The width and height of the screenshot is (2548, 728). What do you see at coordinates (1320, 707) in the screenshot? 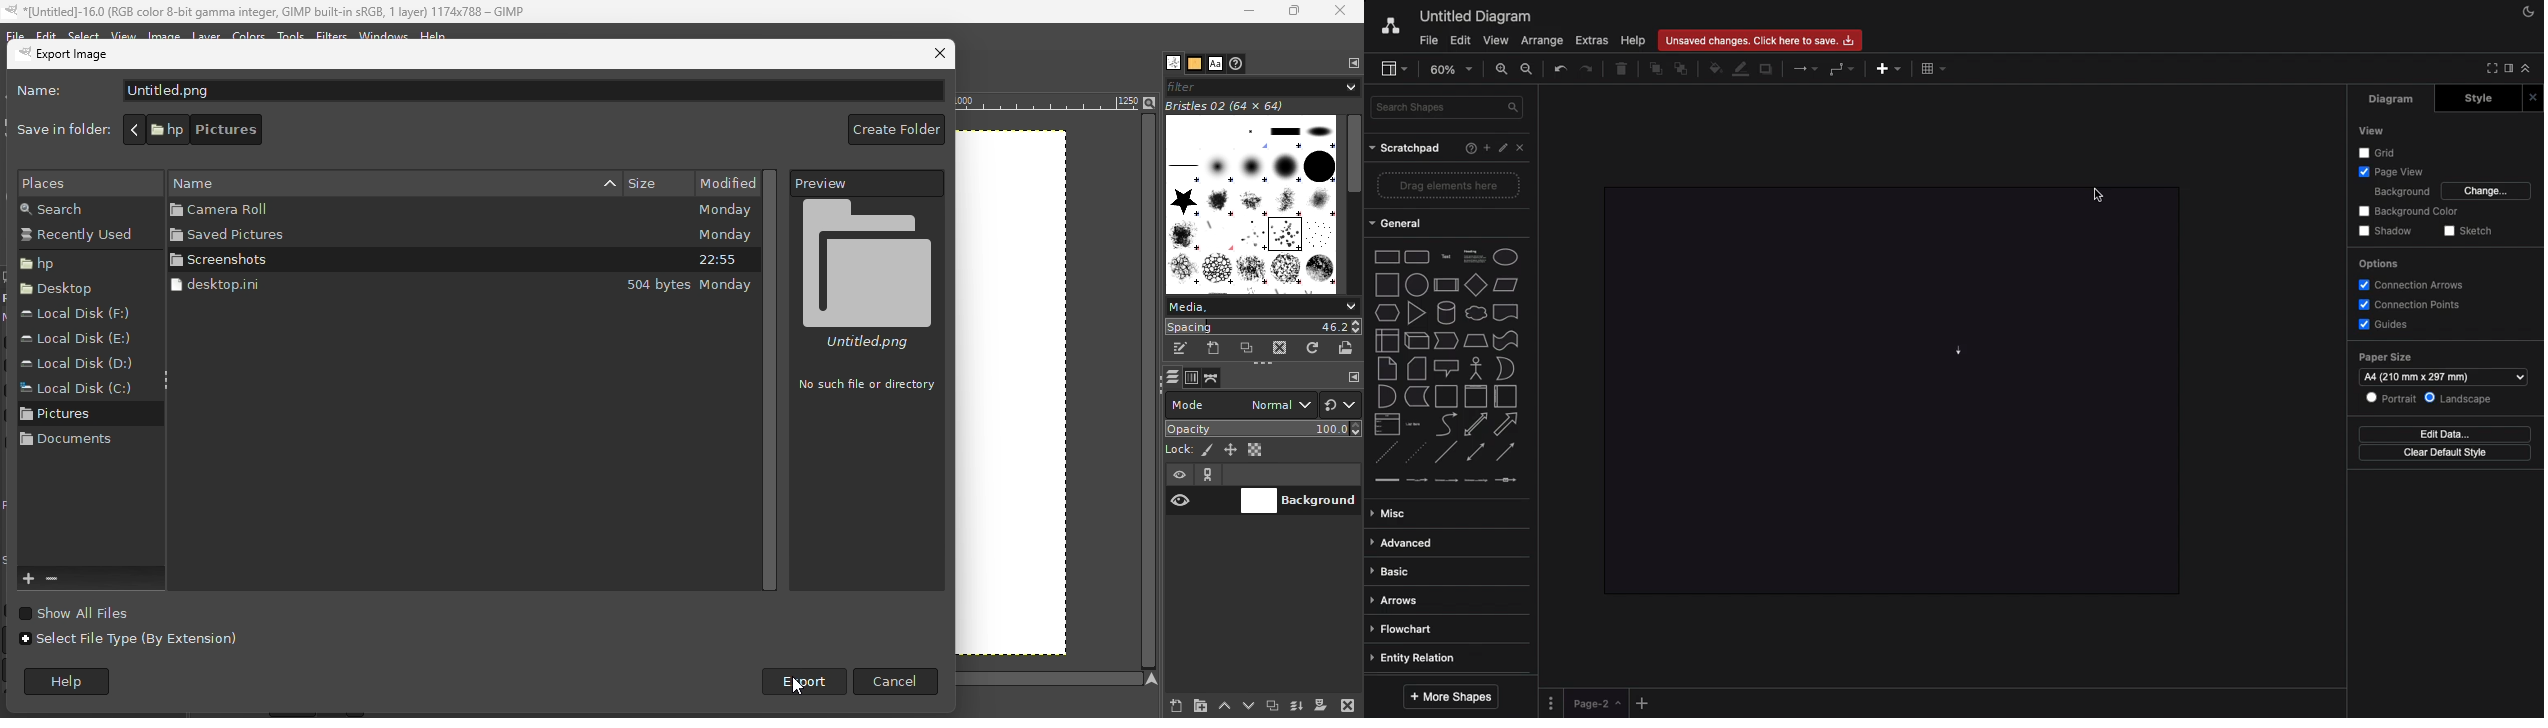
I see `Apply the effect of the layer mask and remove it` at bounding box center [1320, 707].